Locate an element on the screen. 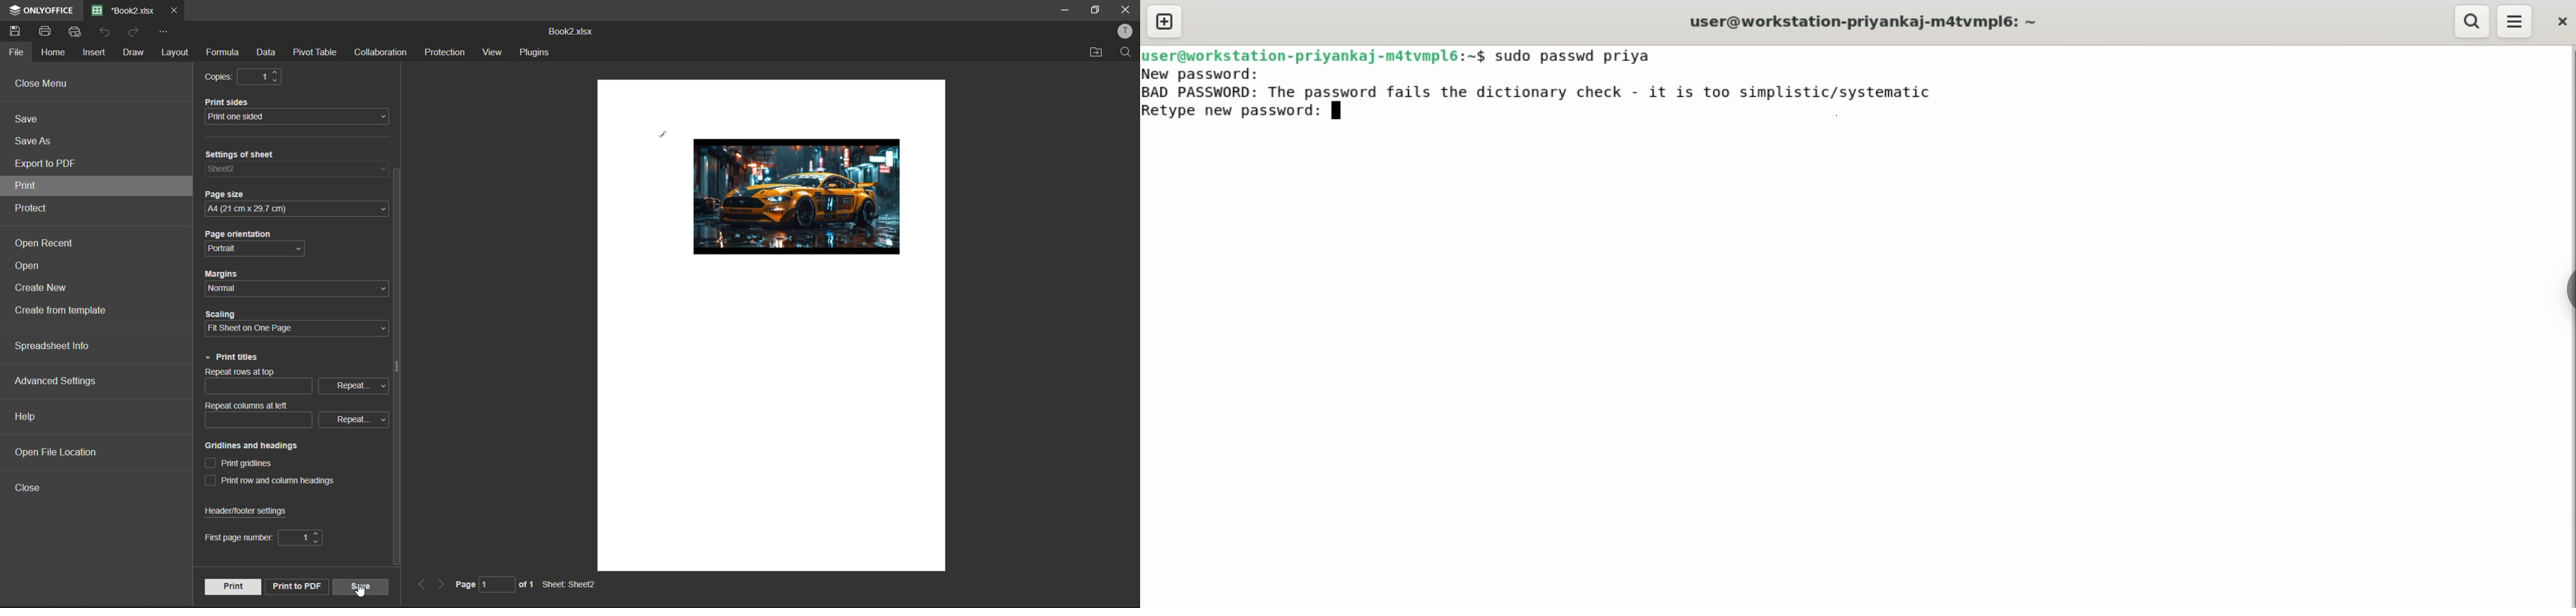 Image resolution: width=2576 pixels, height=616 pixels. file name is located at coordinates (124, 10).